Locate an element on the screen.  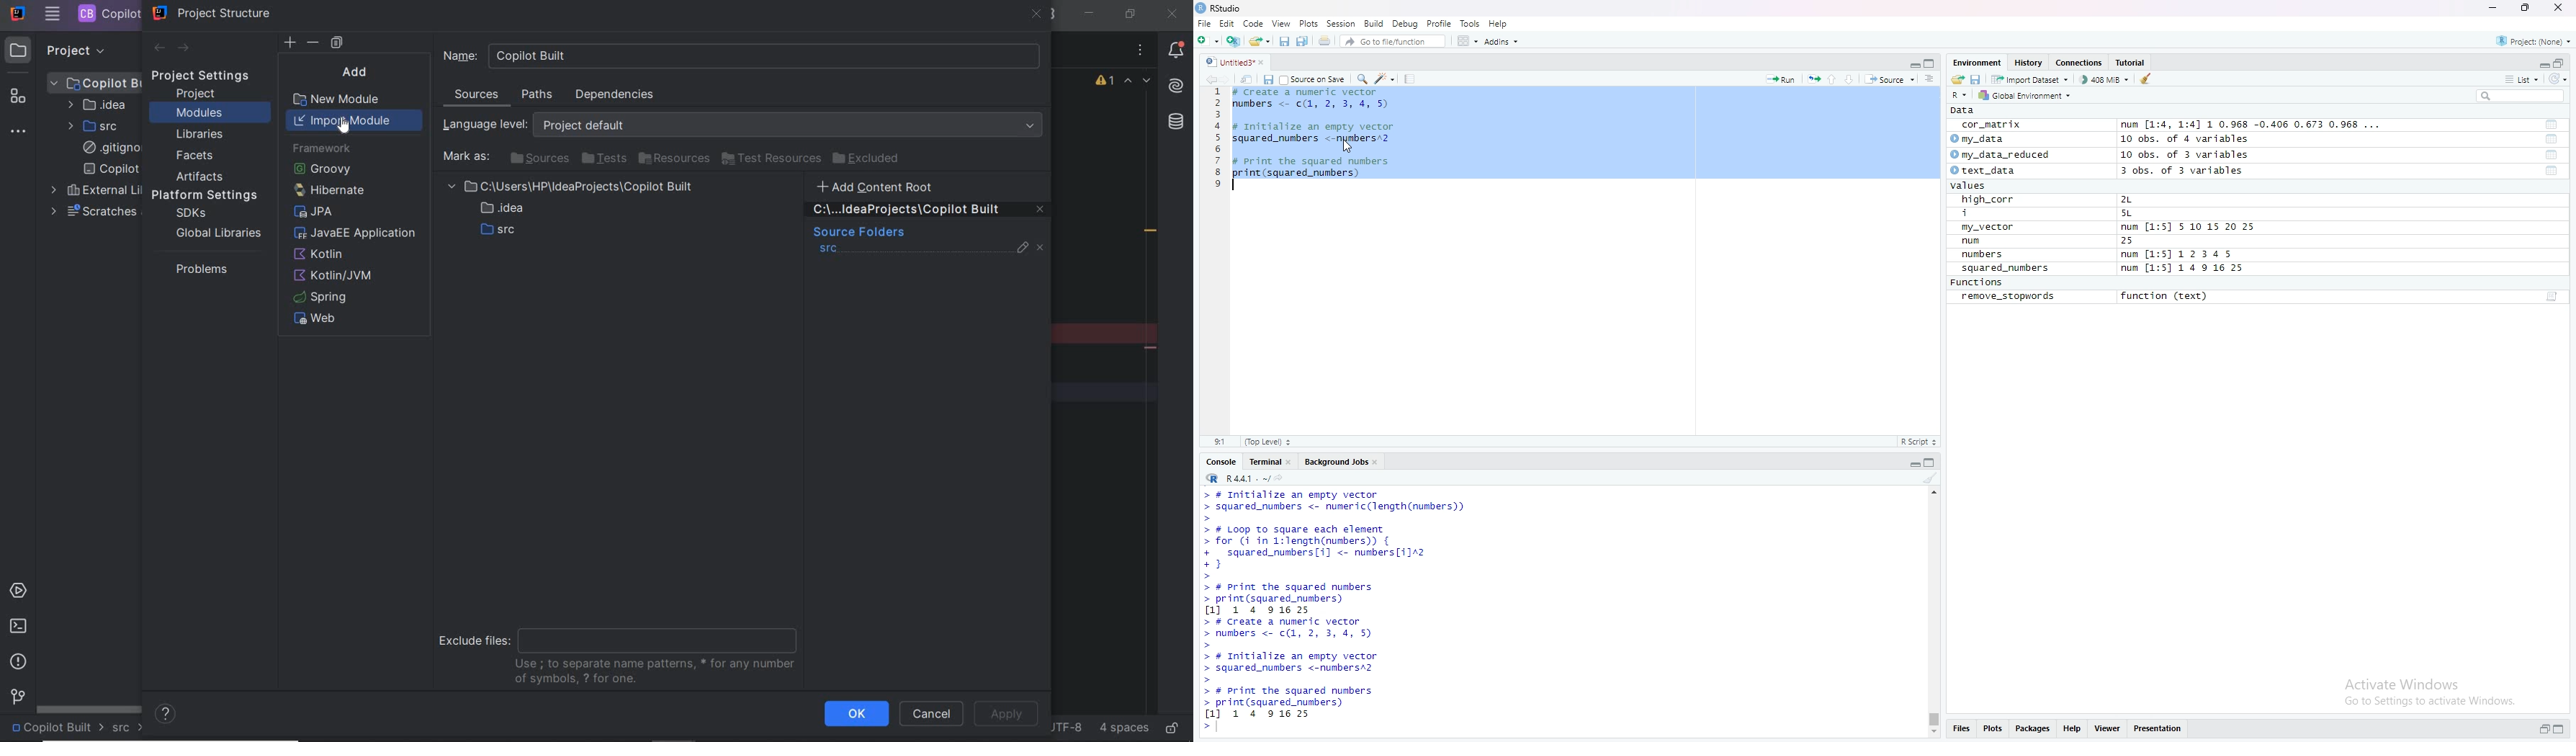
Global Environment is located at coordinates (2026, 95).